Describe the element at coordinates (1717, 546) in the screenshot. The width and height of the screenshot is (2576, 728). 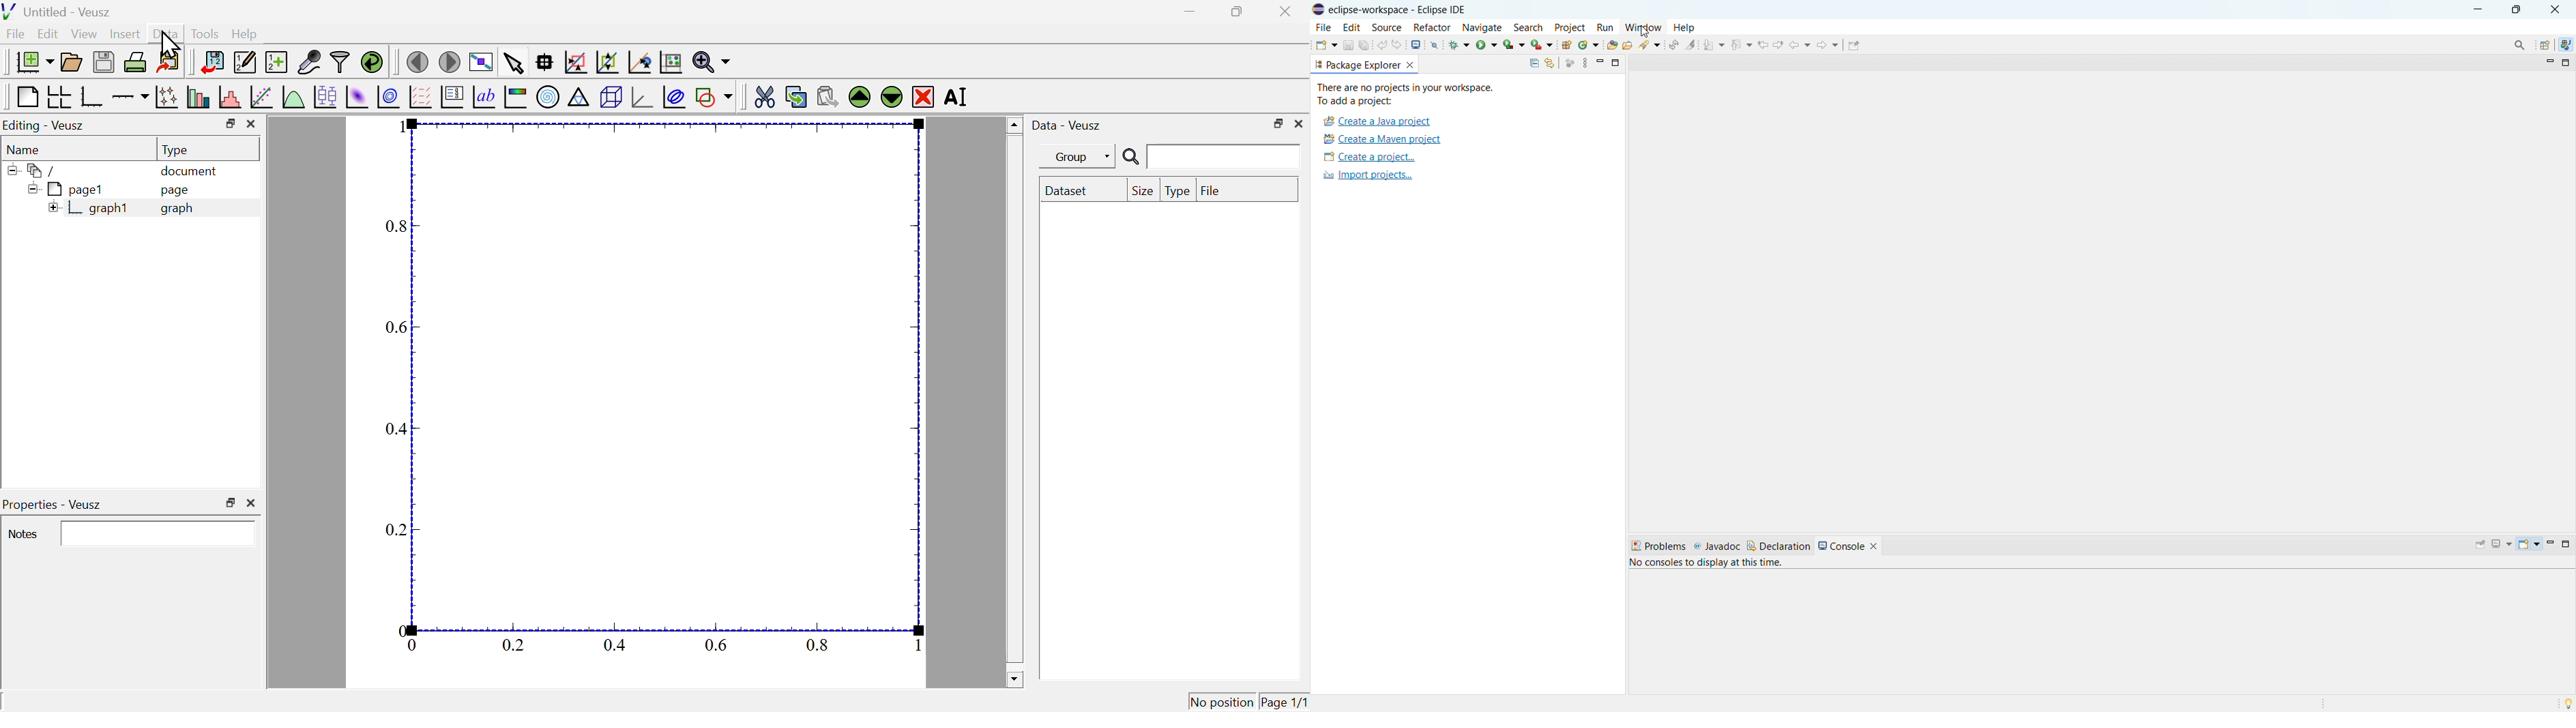
I see `javadoc` at that location.